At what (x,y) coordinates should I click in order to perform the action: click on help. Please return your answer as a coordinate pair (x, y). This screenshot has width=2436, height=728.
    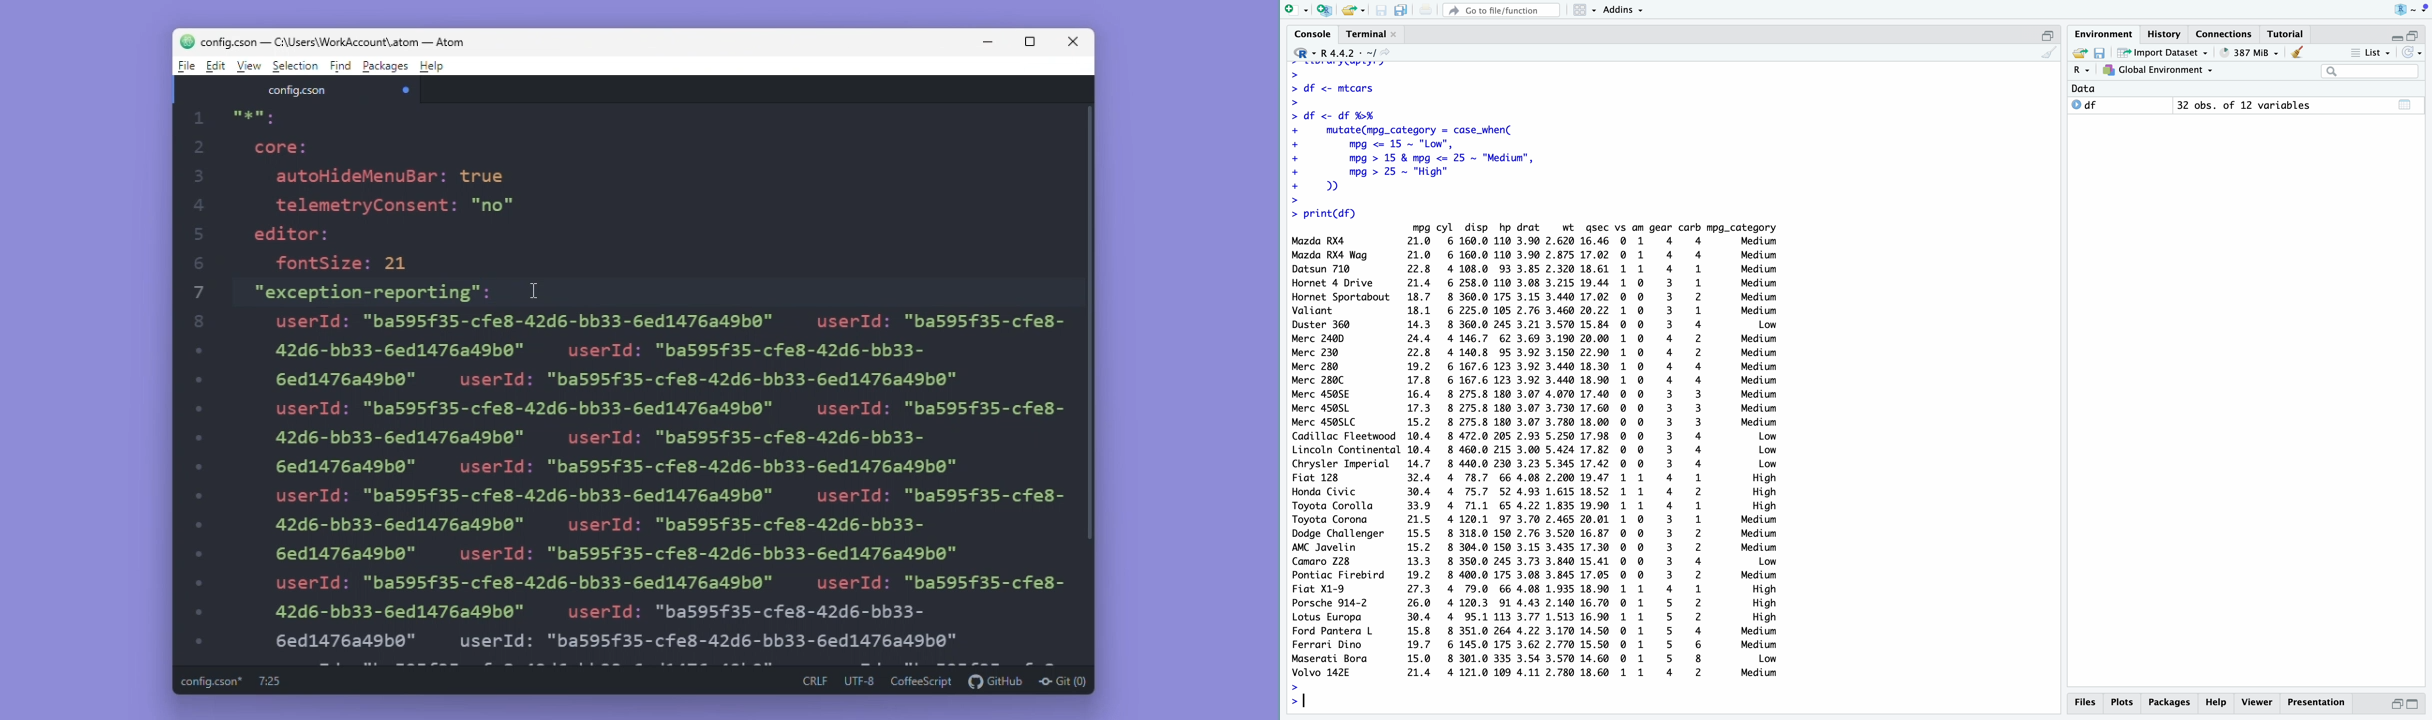
    Looking at the image, I should click on (2216, 704).